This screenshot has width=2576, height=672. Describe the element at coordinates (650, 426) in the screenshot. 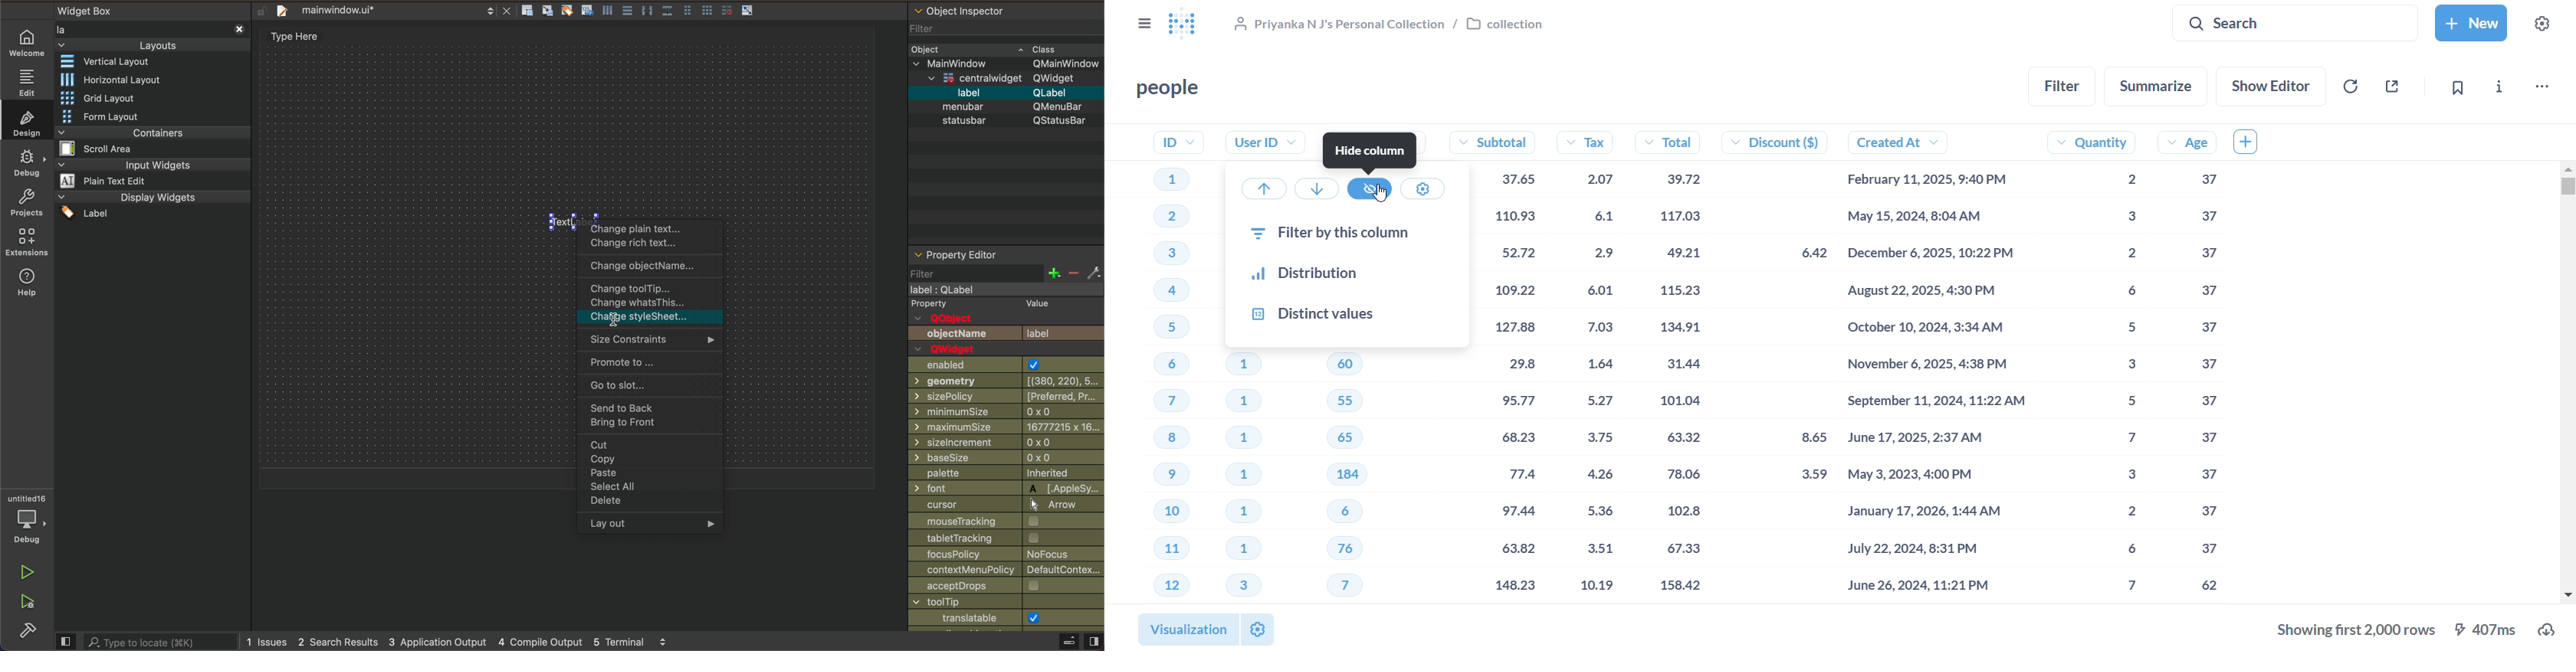

I see `bring to front` at that location.